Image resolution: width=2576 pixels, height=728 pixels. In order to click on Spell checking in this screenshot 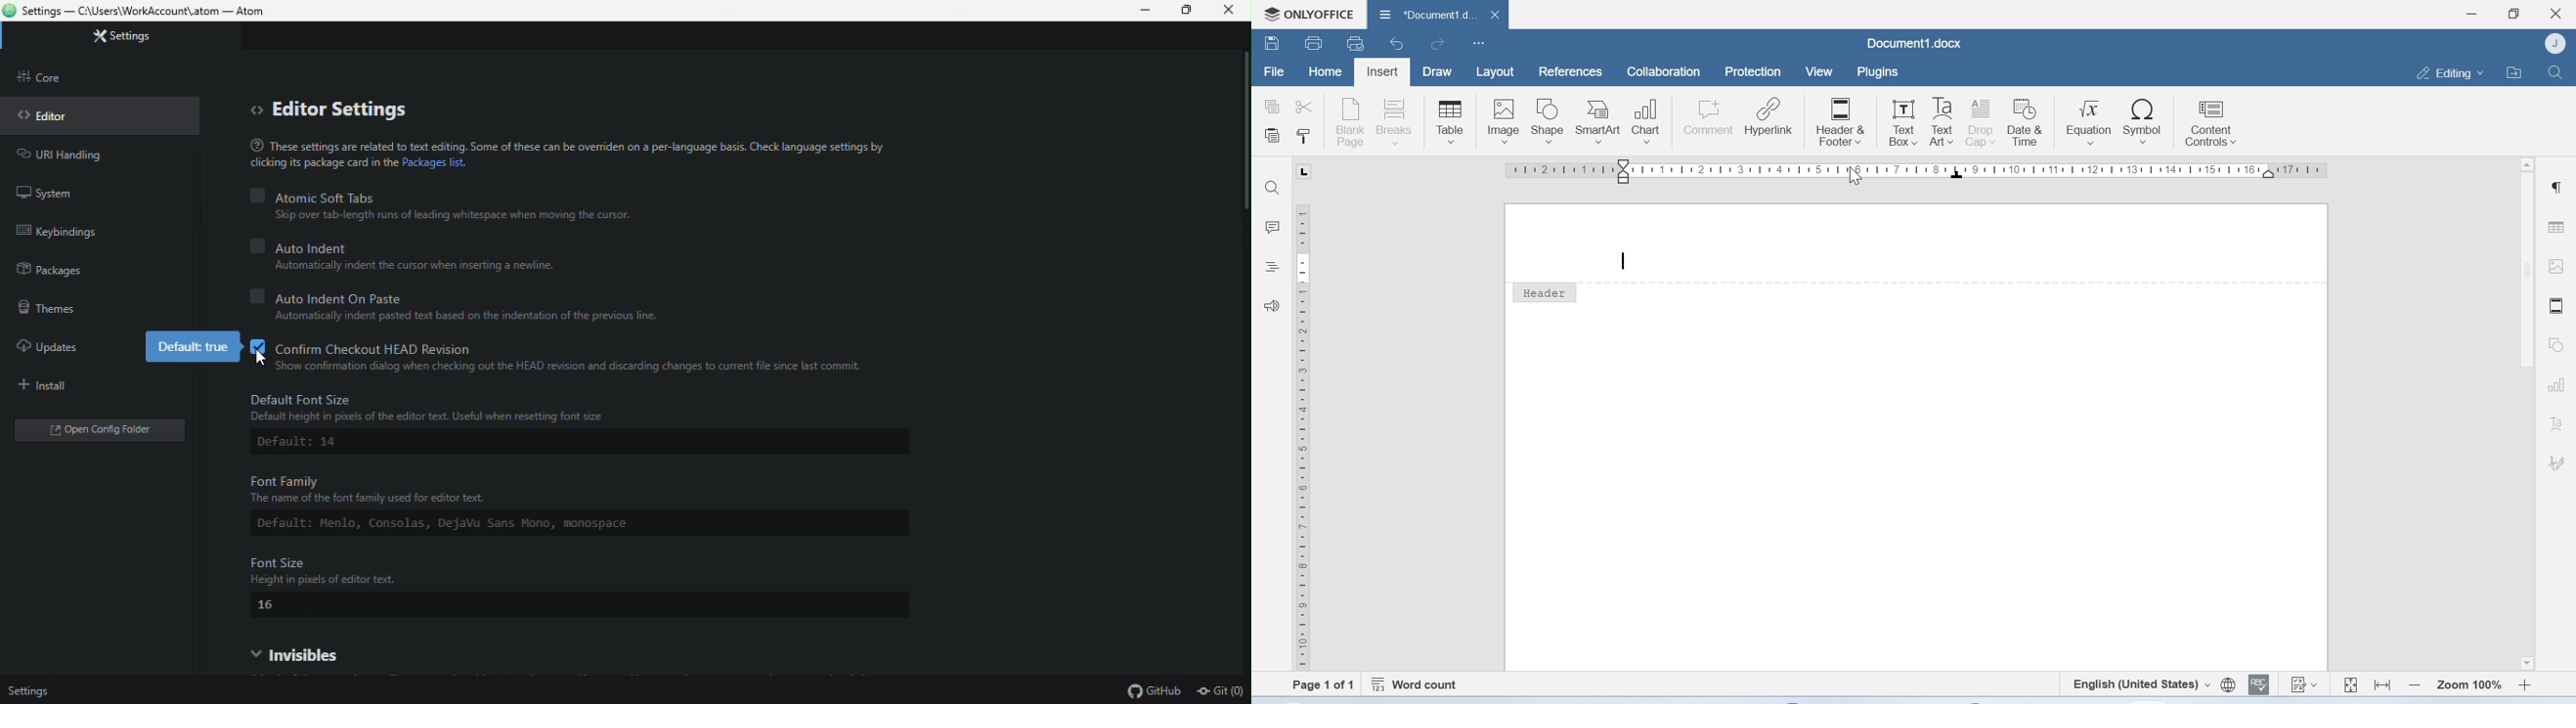, I will do `click(2261, 685)`.